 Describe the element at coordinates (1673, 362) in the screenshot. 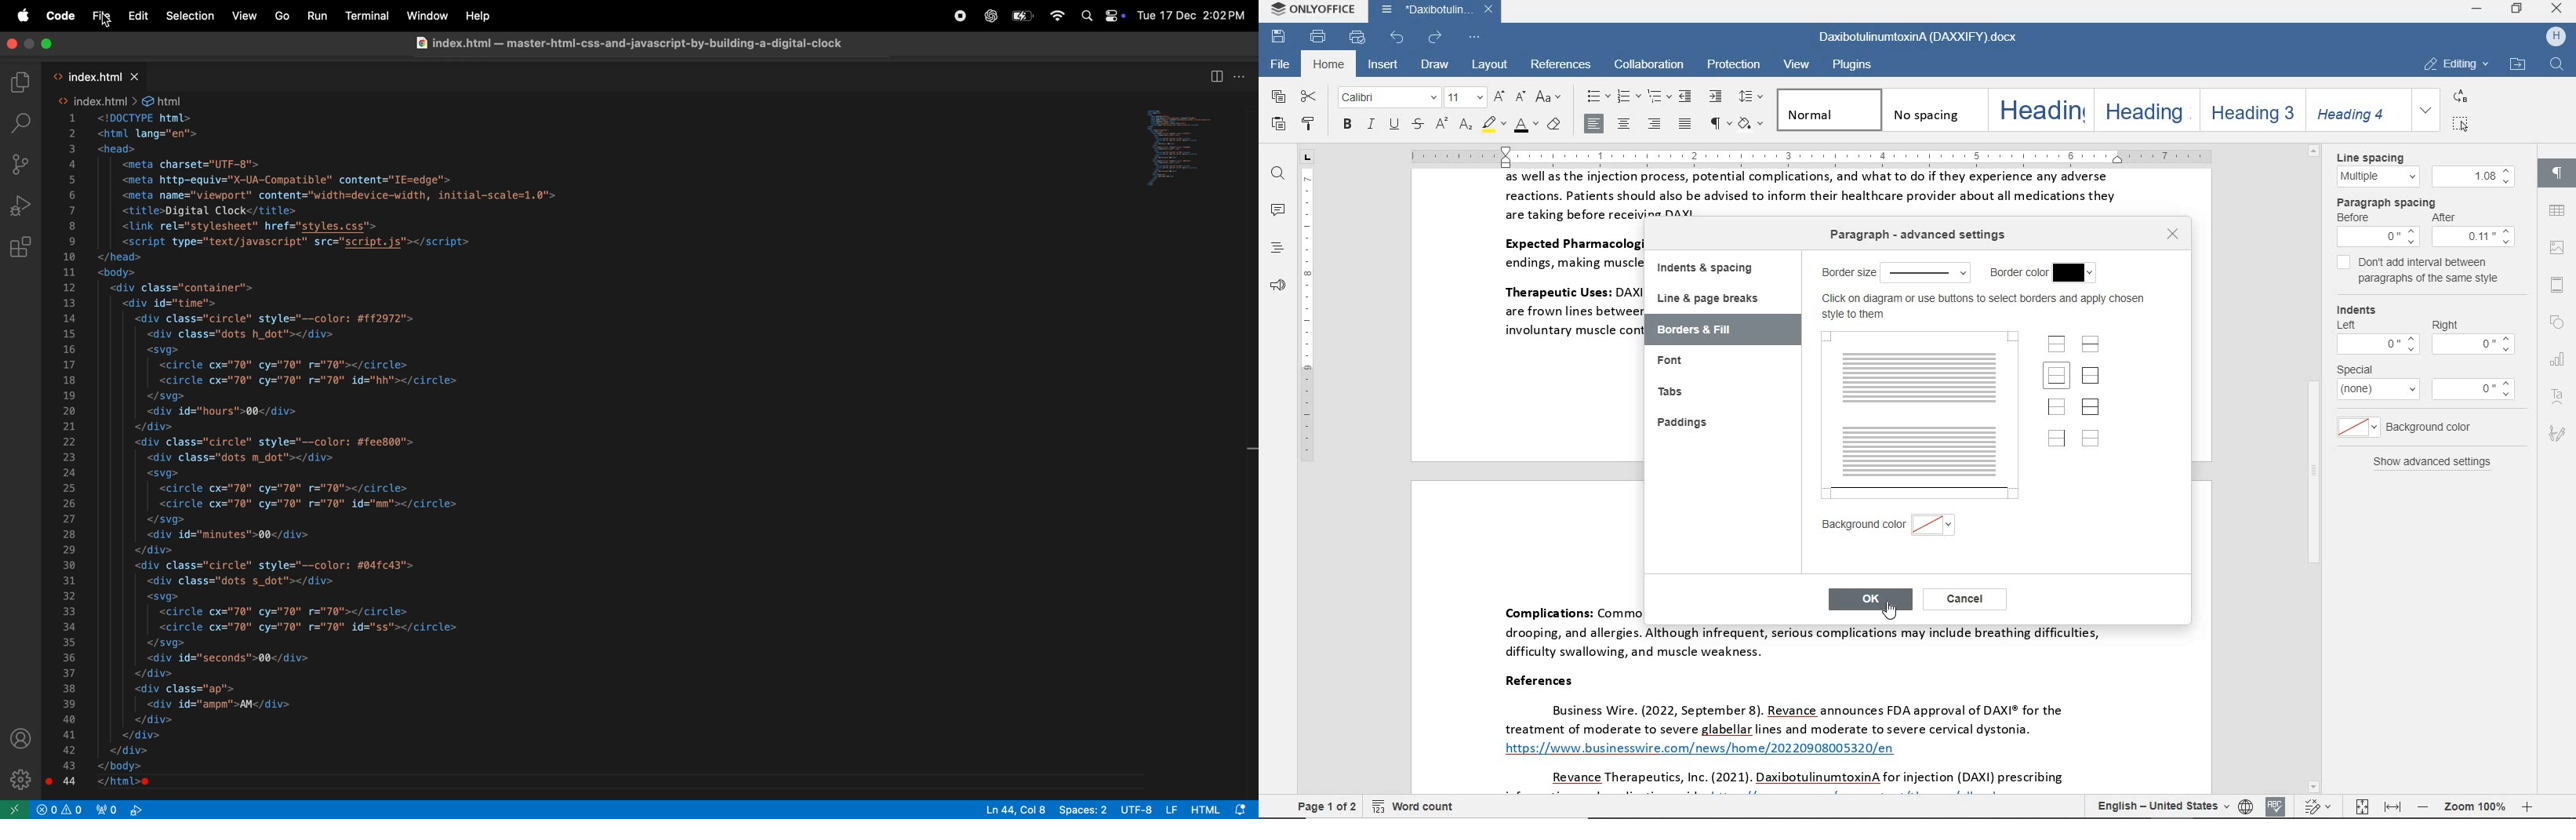

I see `font` at that location.